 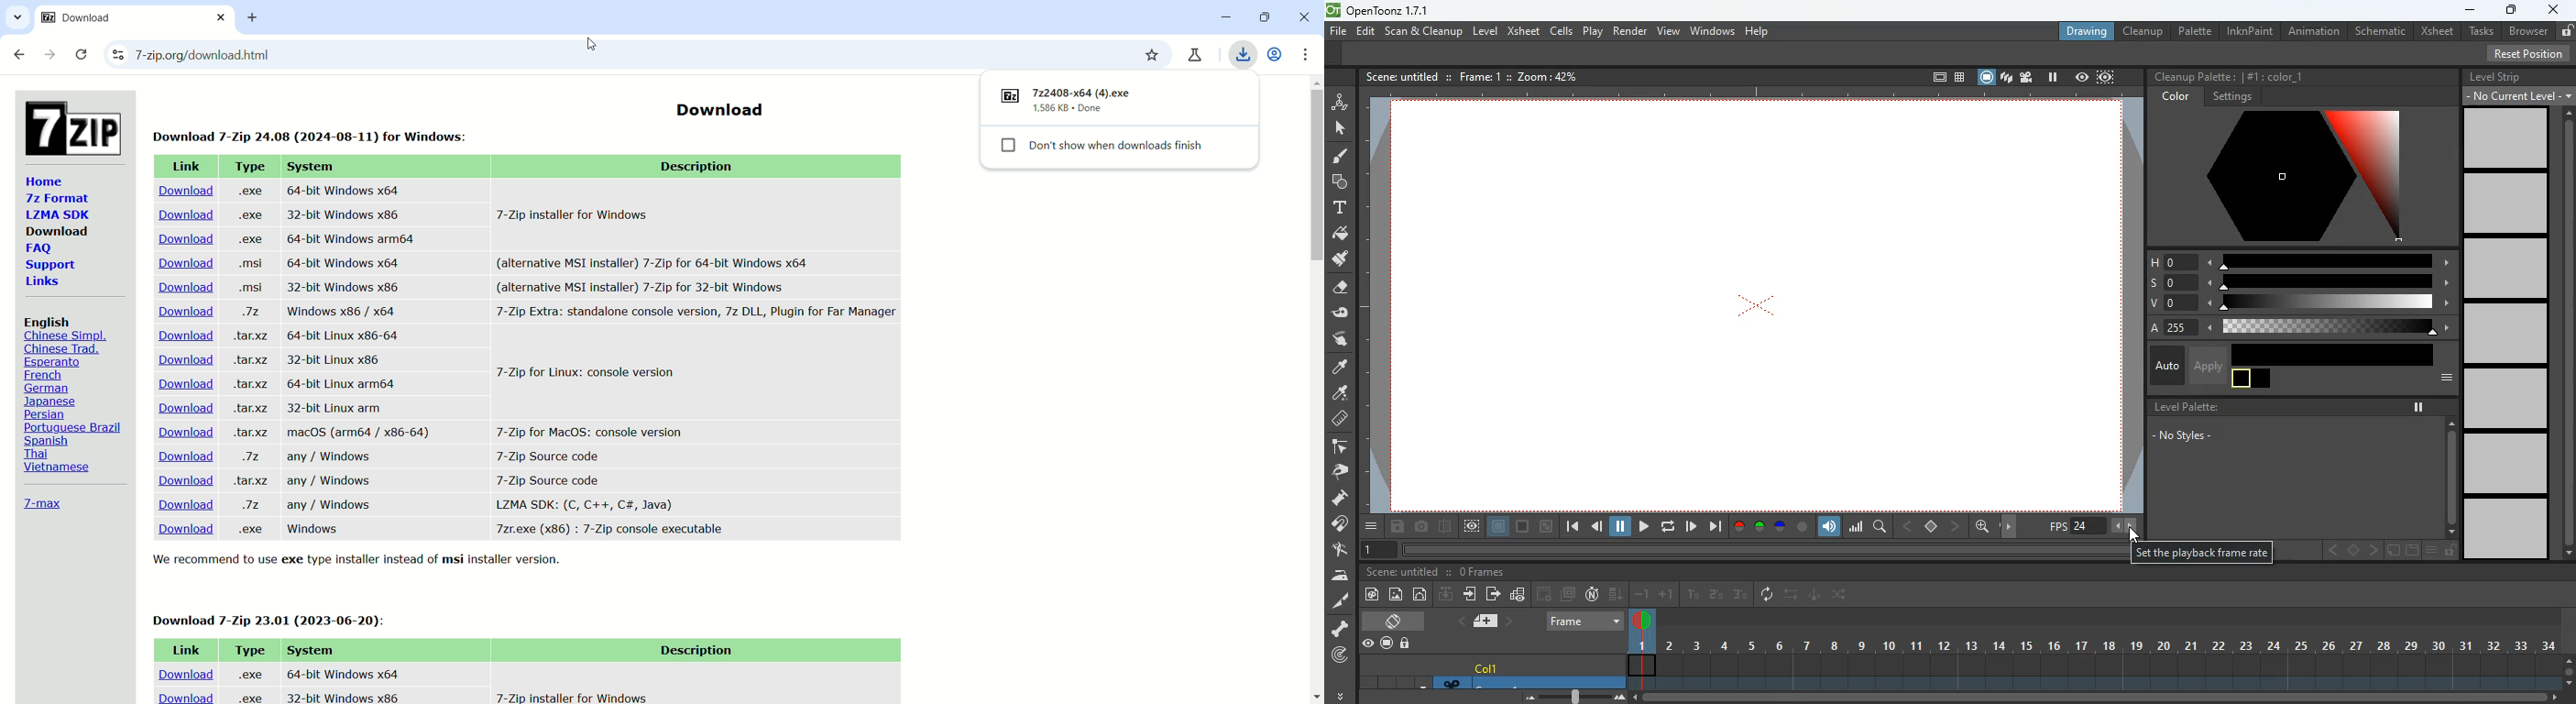 I want to click on Tz, so click(x=256, y=505).